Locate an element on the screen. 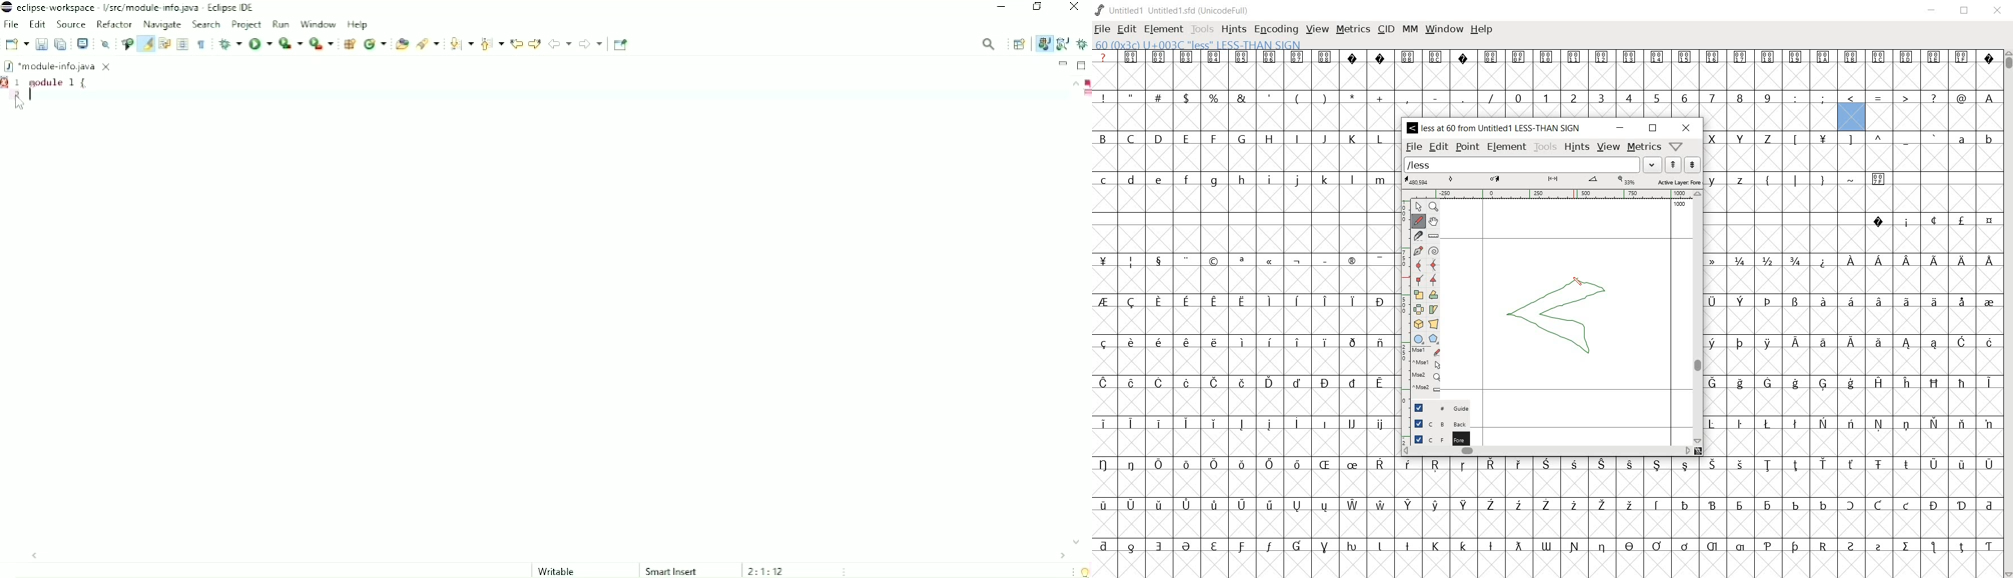  symbols is located at coordinates (1881, 96).